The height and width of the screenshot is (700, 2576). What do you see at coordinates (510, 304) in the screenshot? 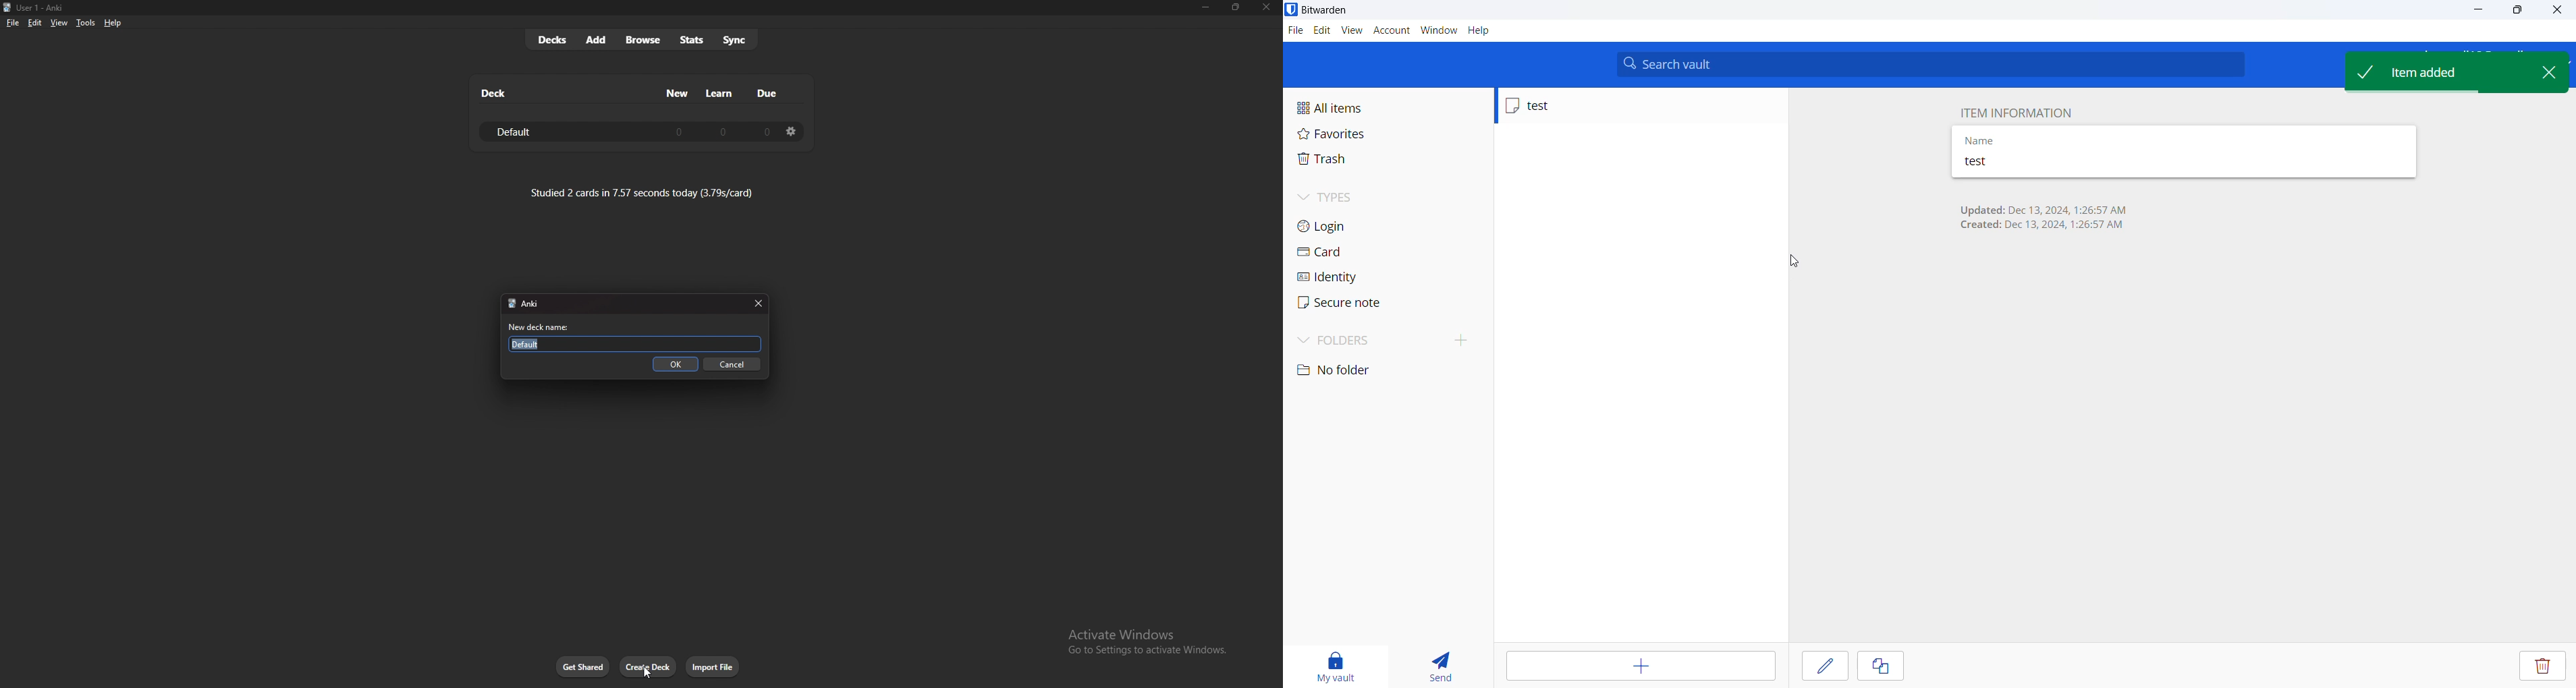
I see `logo` at bounding box center [510, 304].